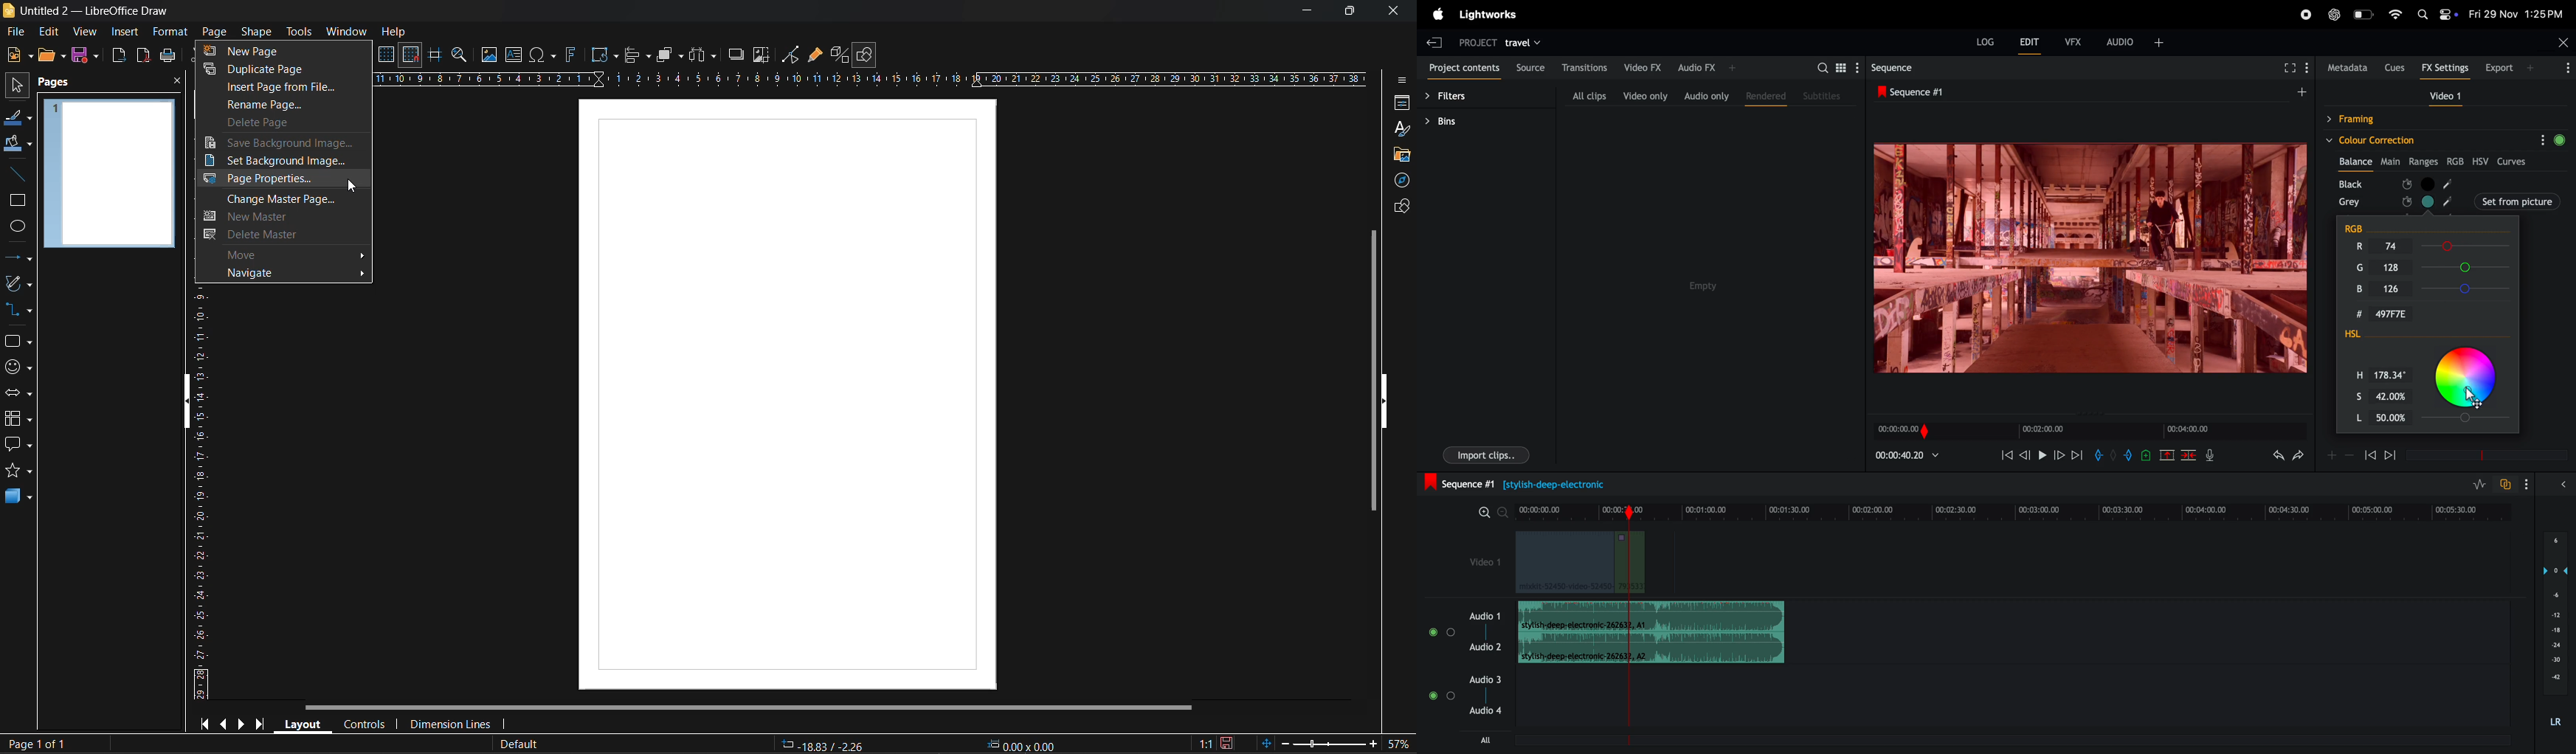 The width and height of the screenshot is (2576, 756). I want to click on fontwork, so click(573, 57).